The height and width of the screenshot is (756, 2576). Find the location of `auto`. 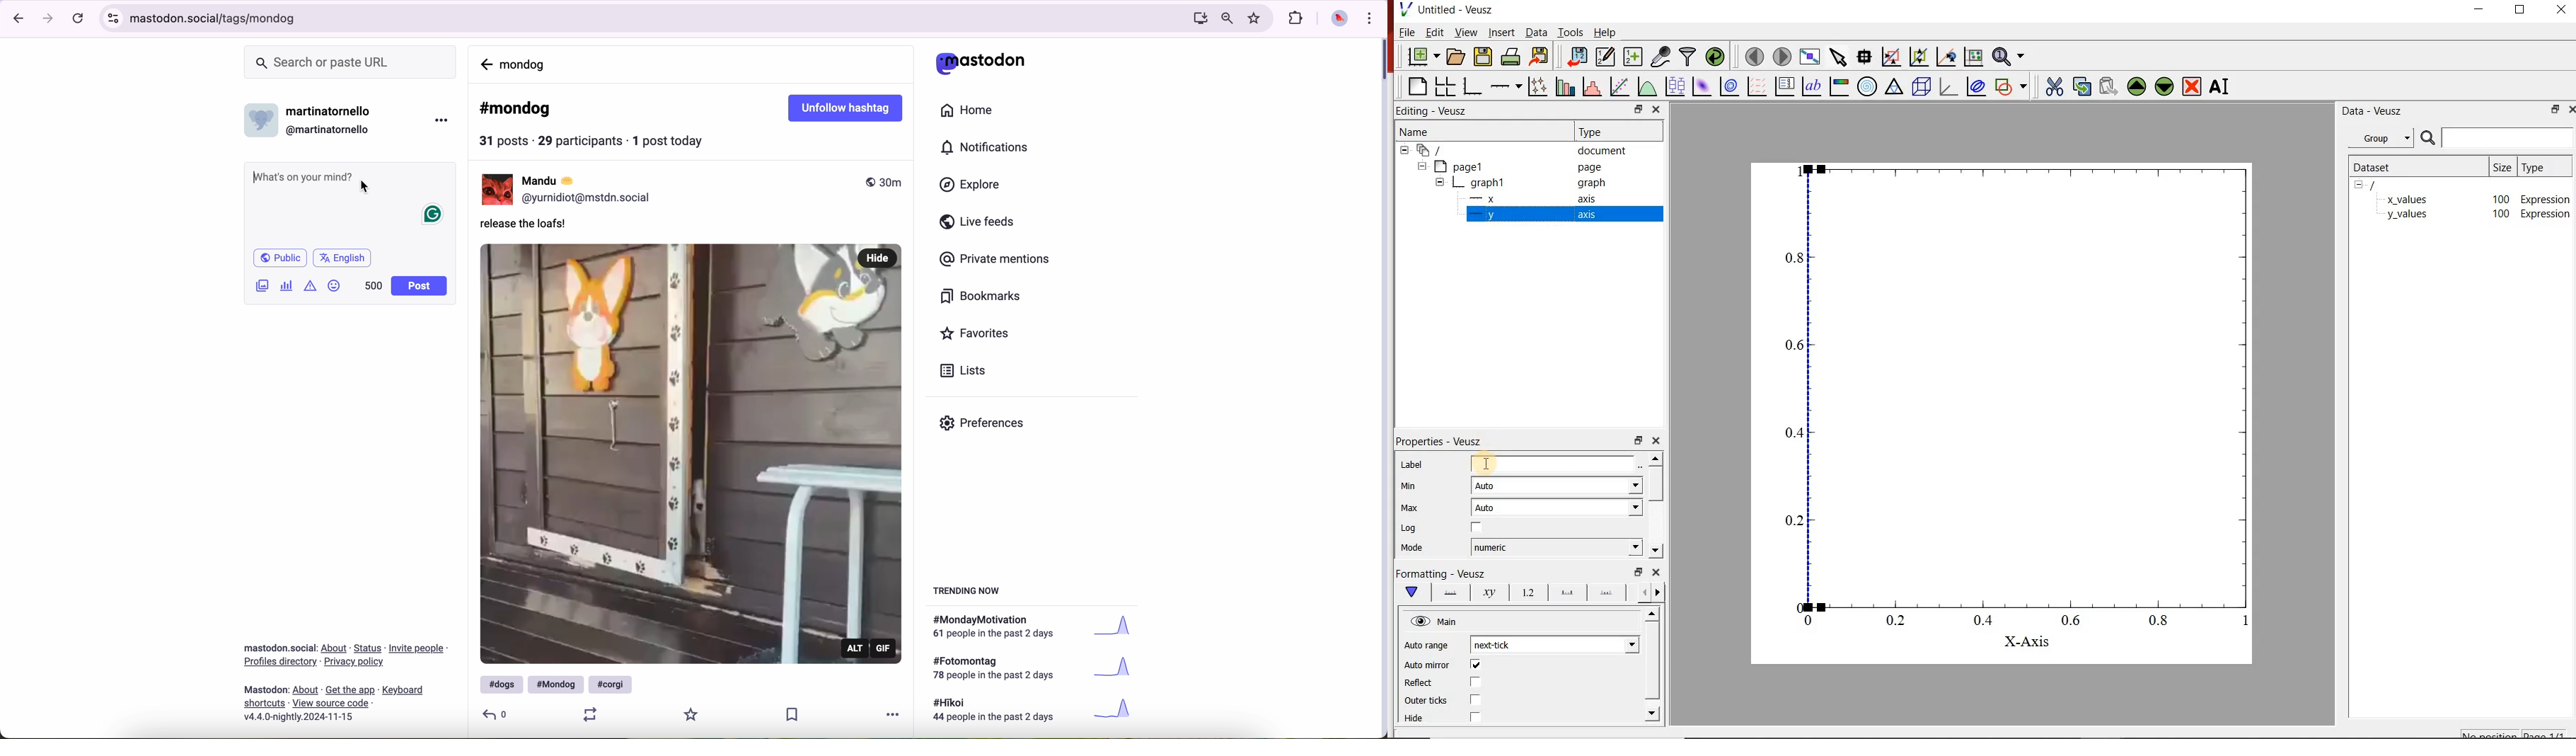

auto is located at coordinates (1557, 485).